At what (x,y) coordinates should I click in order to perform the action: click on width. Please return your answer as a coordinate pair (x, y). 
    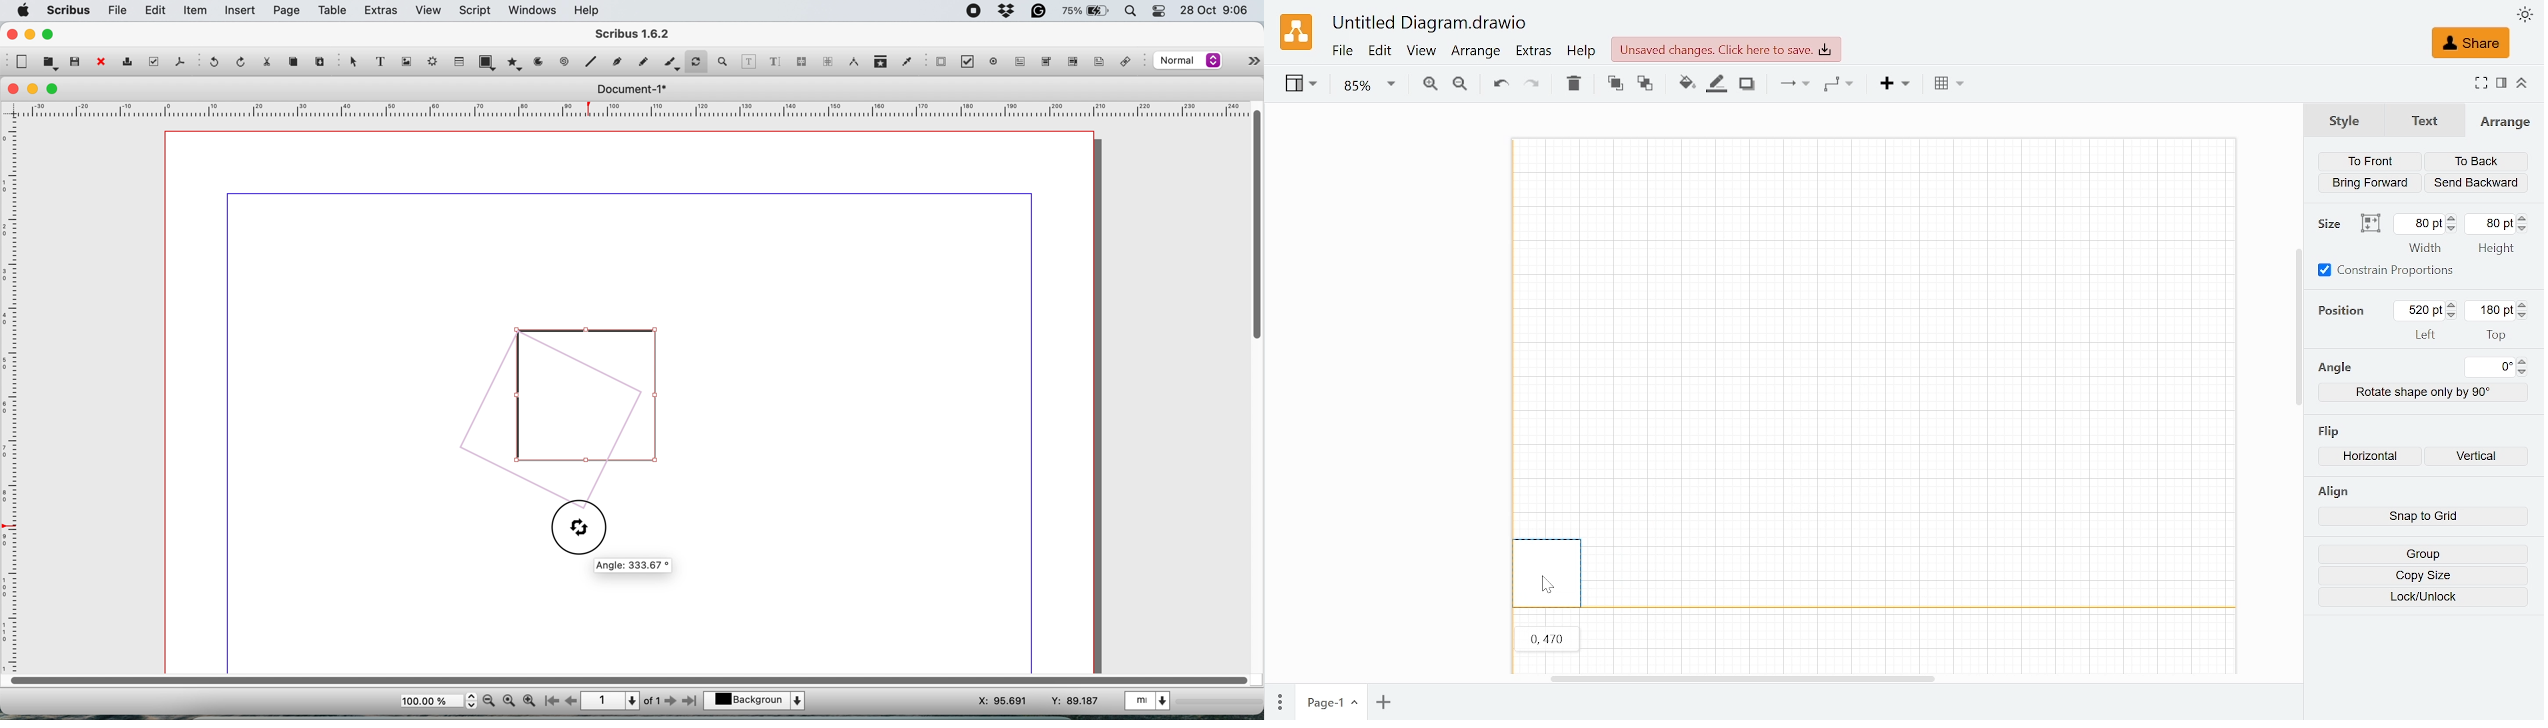
    Looking at the image, I should click on (2425, 248).